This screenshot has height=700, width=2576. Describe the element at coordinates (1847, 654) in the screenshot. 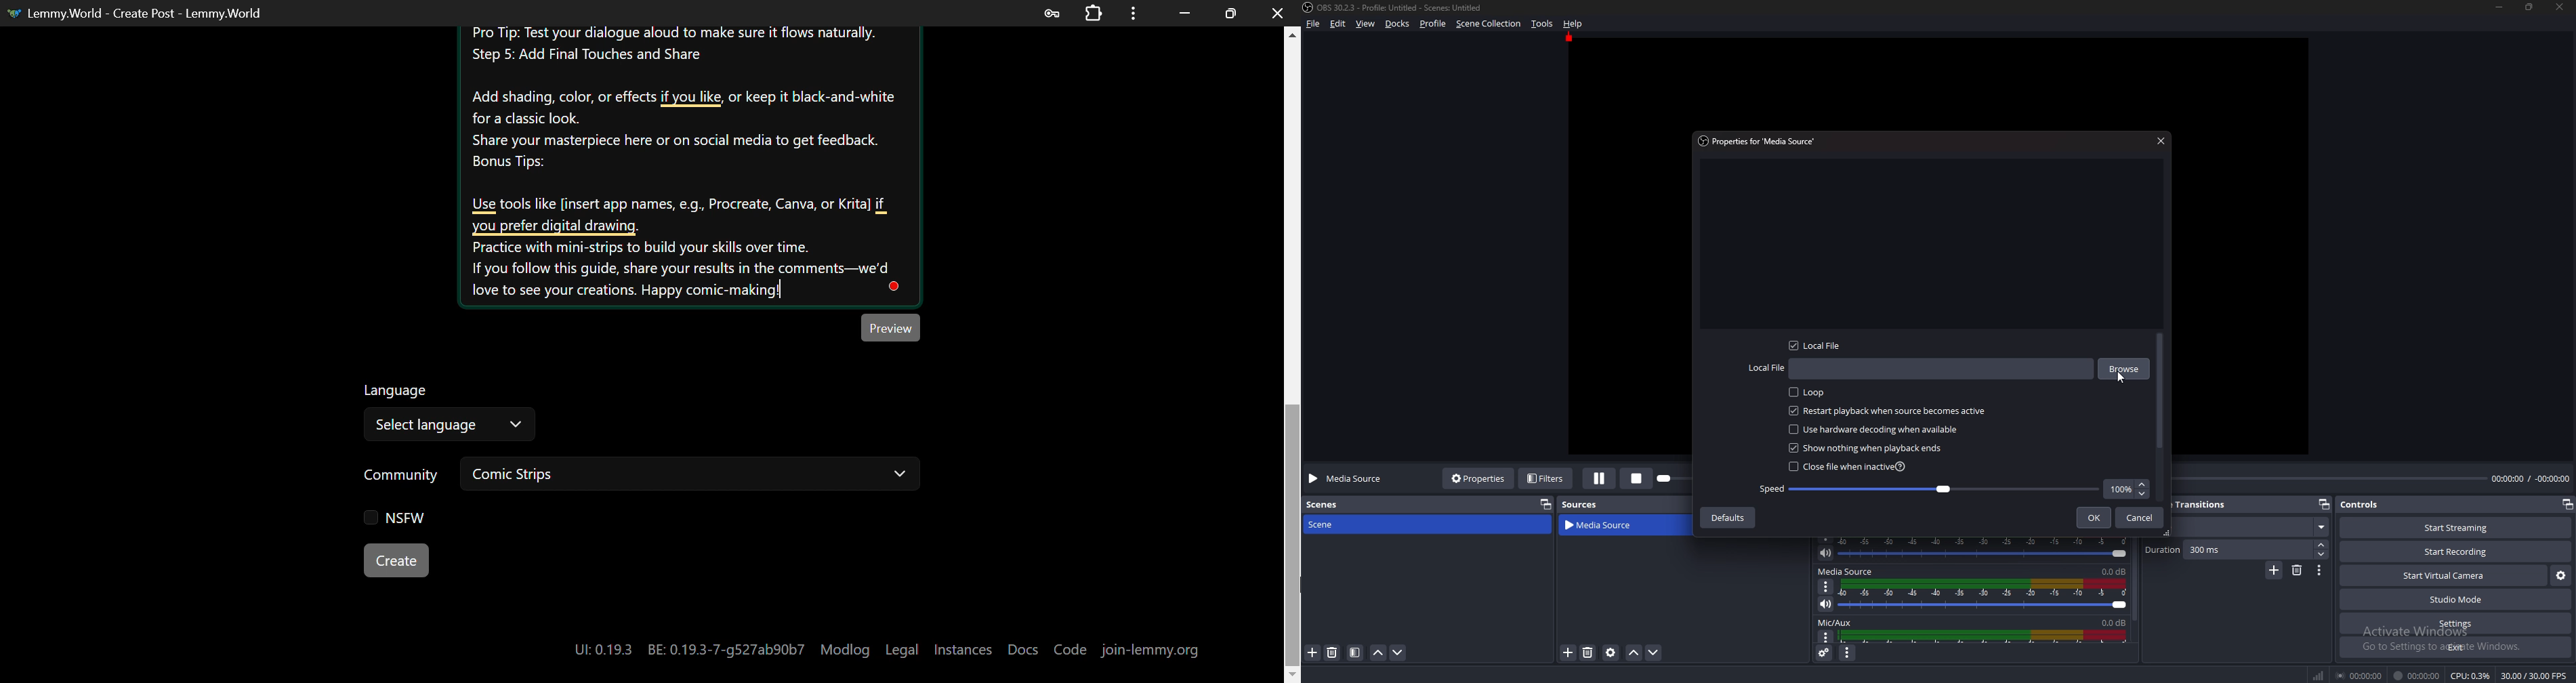

I see ` Audio mixer menu` at that location.